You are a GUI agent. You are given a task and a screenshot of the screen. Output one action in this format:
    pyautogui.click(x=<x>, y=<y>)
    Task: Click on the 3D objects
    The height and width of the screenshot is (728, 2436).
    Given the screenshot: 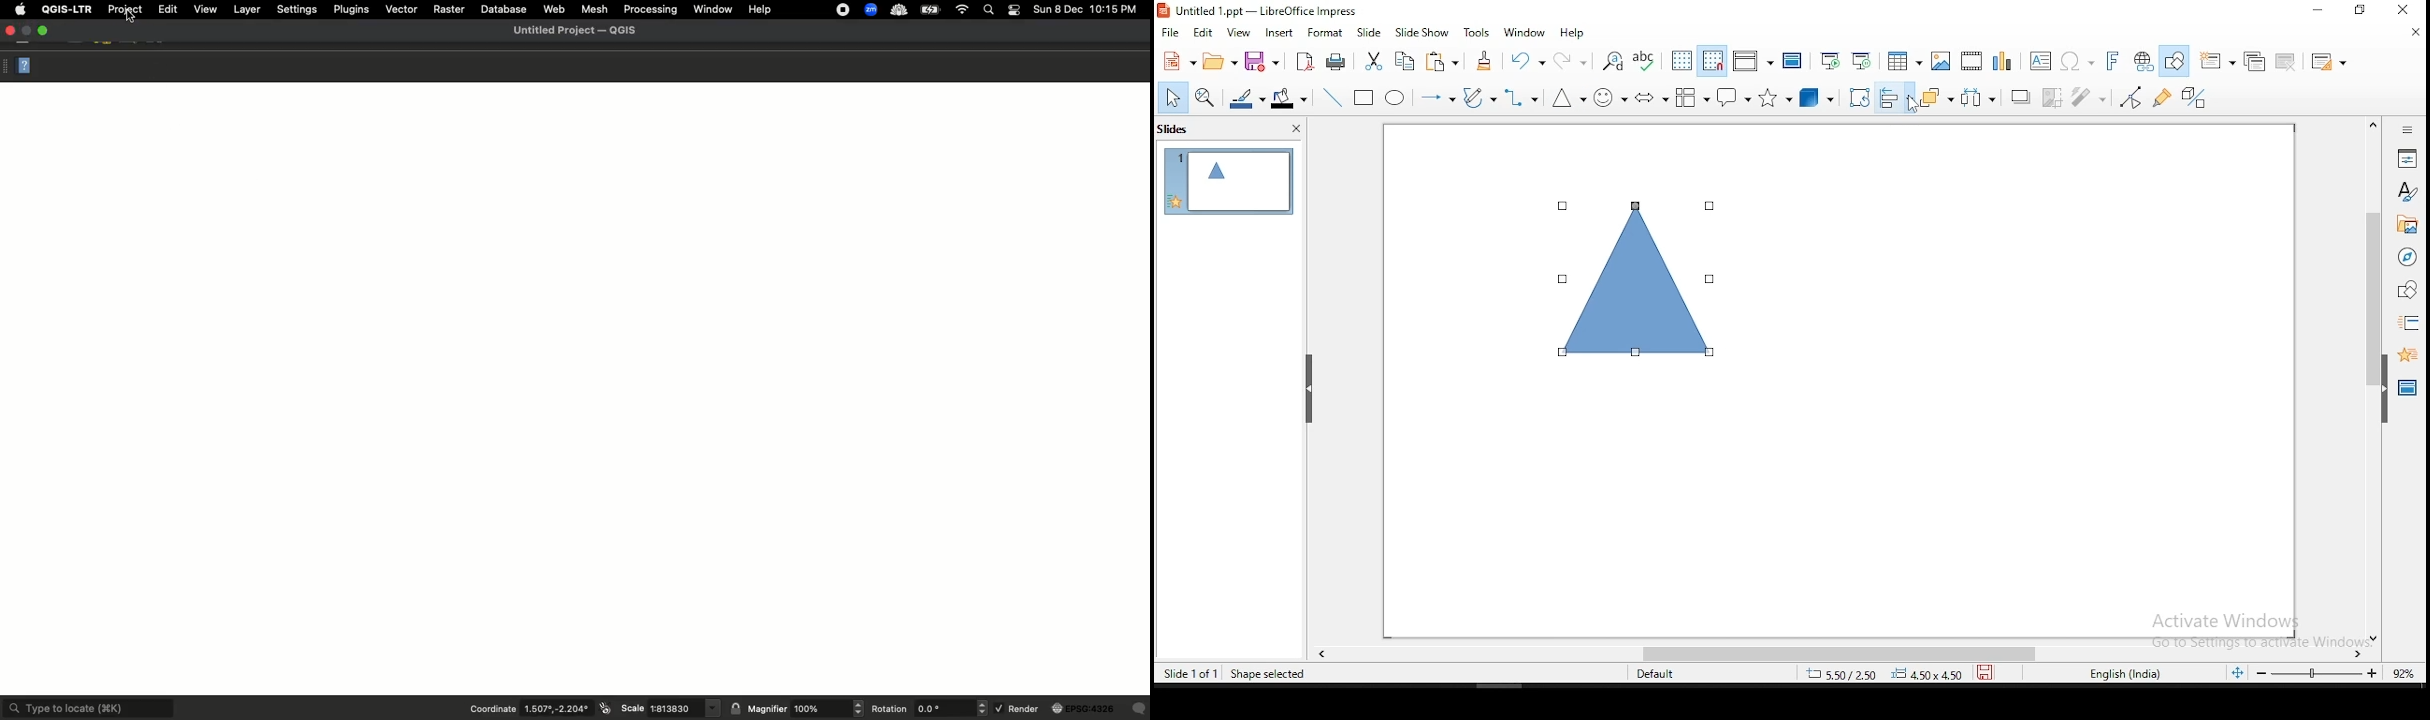 What is the action you would take?
    pyautogui.click(x=1817, y=97)
    